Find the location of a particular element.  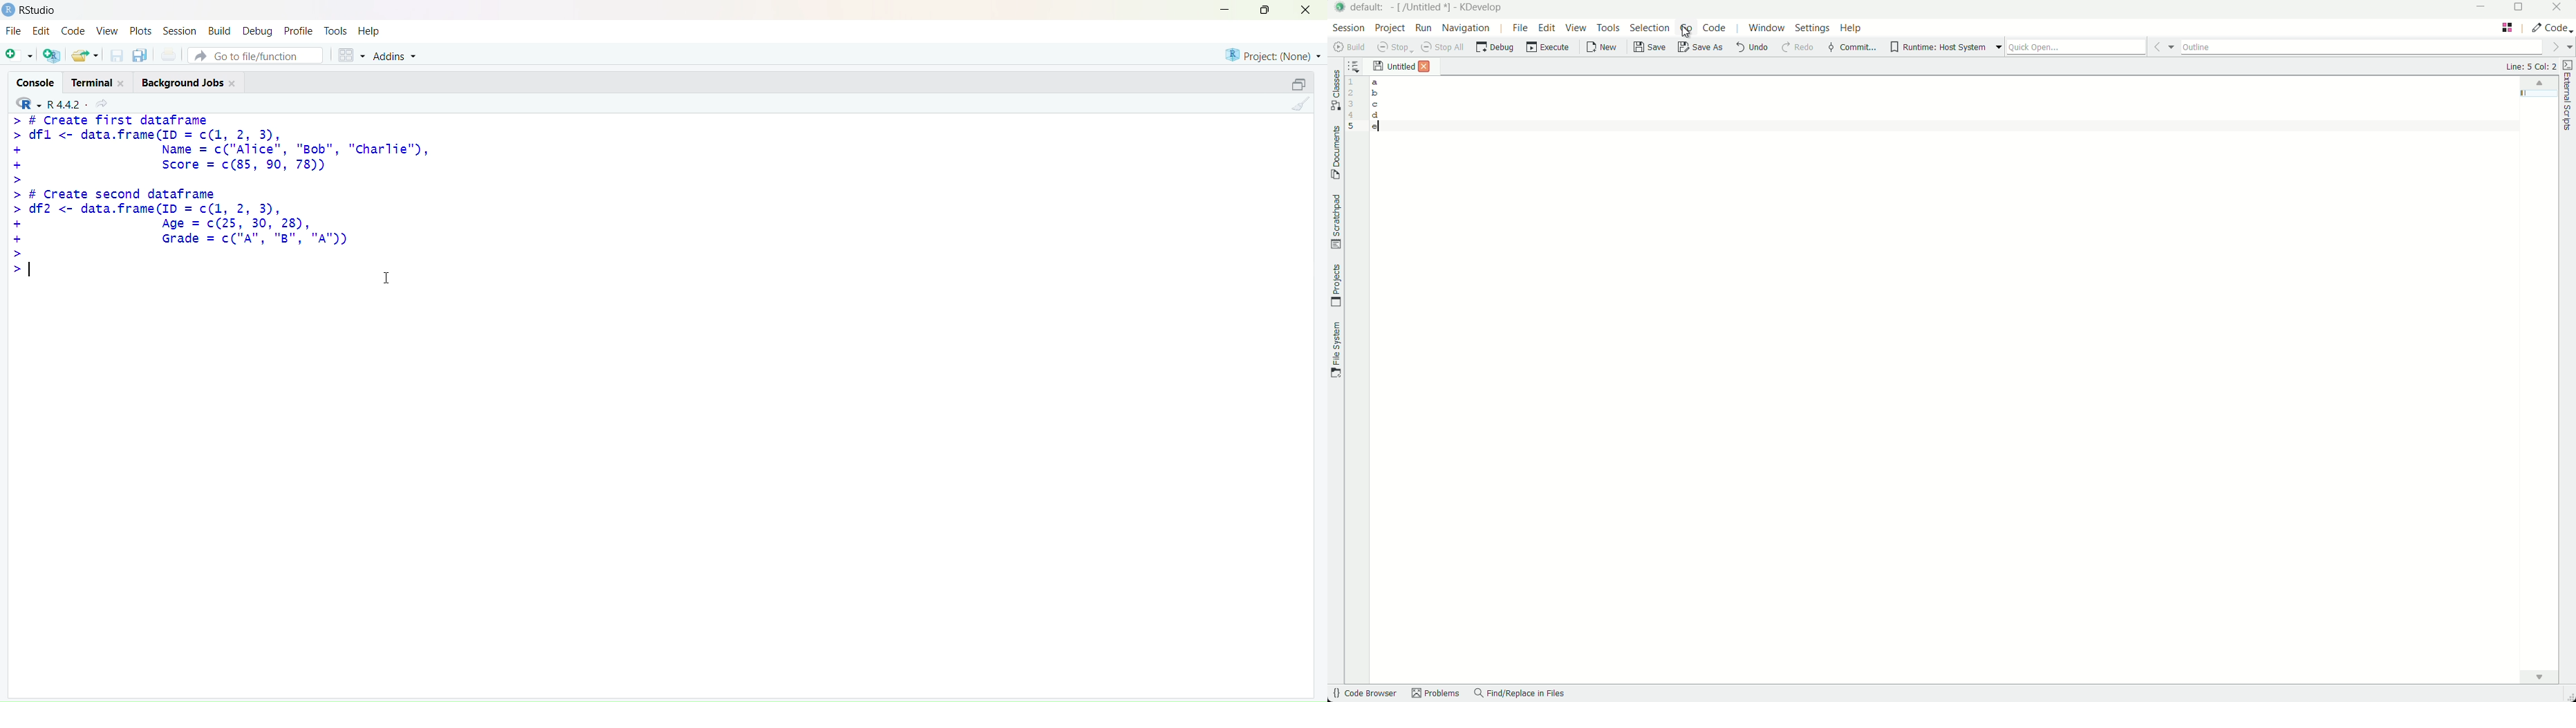

Help is located at coordinates (368, 30).